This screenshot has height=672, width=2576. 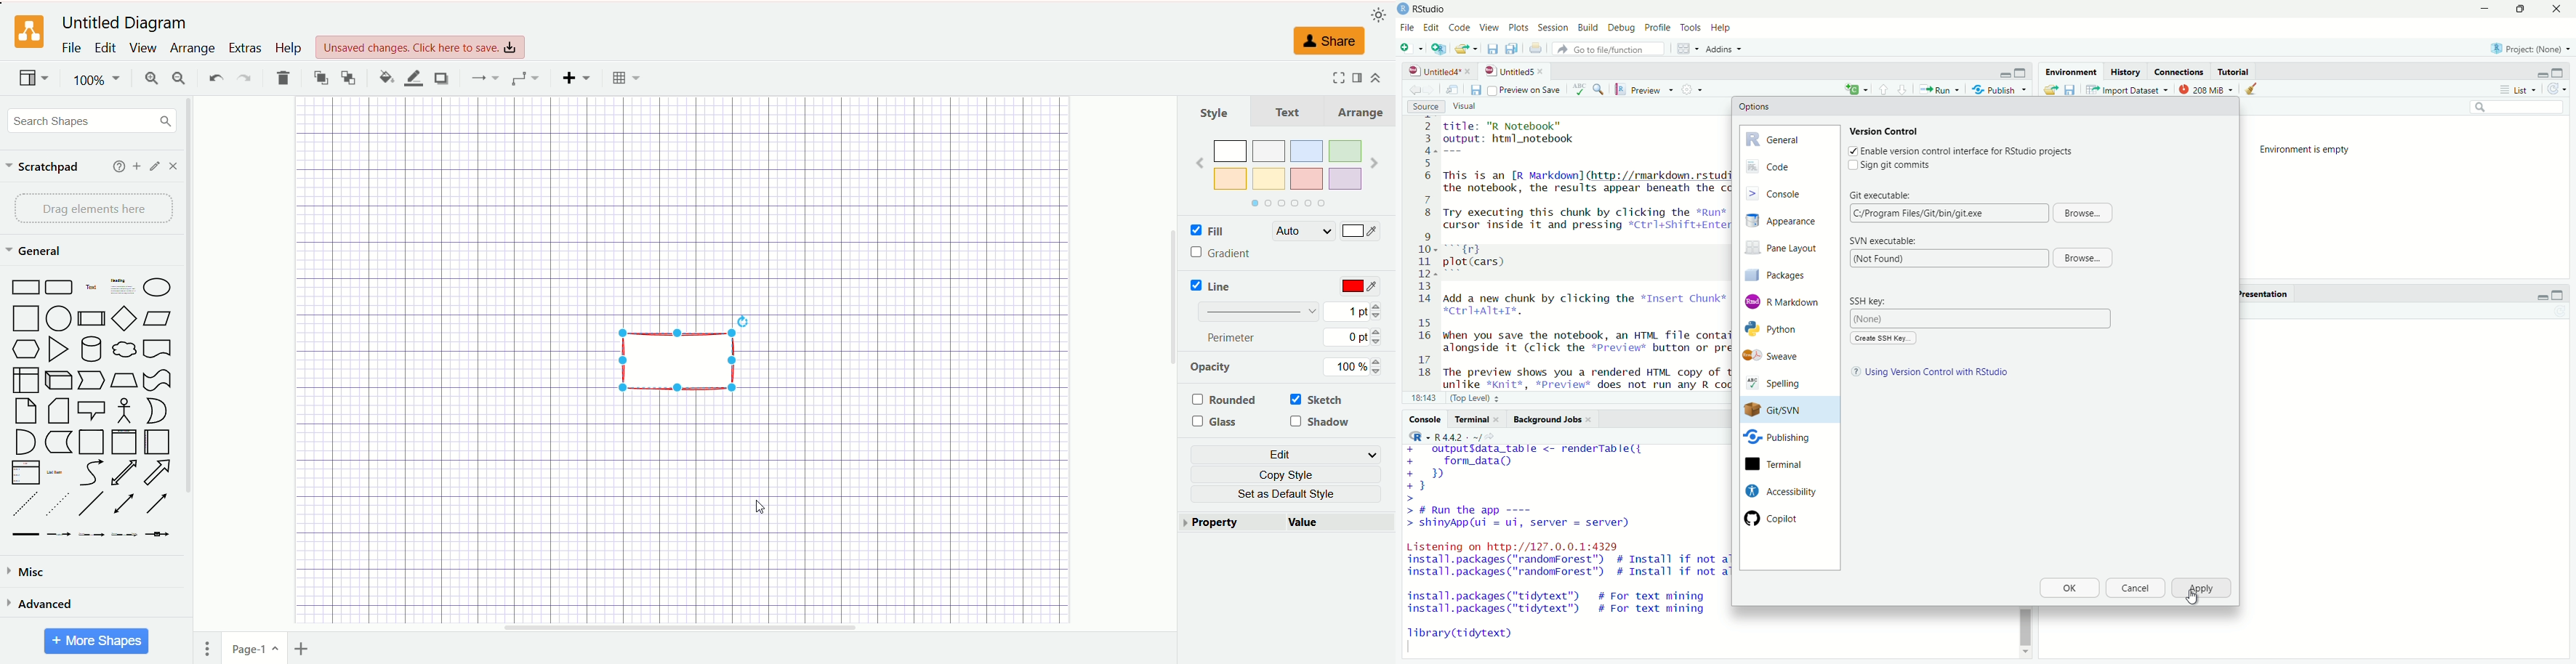 I want to click on Build, so click(x=1589, y=28).